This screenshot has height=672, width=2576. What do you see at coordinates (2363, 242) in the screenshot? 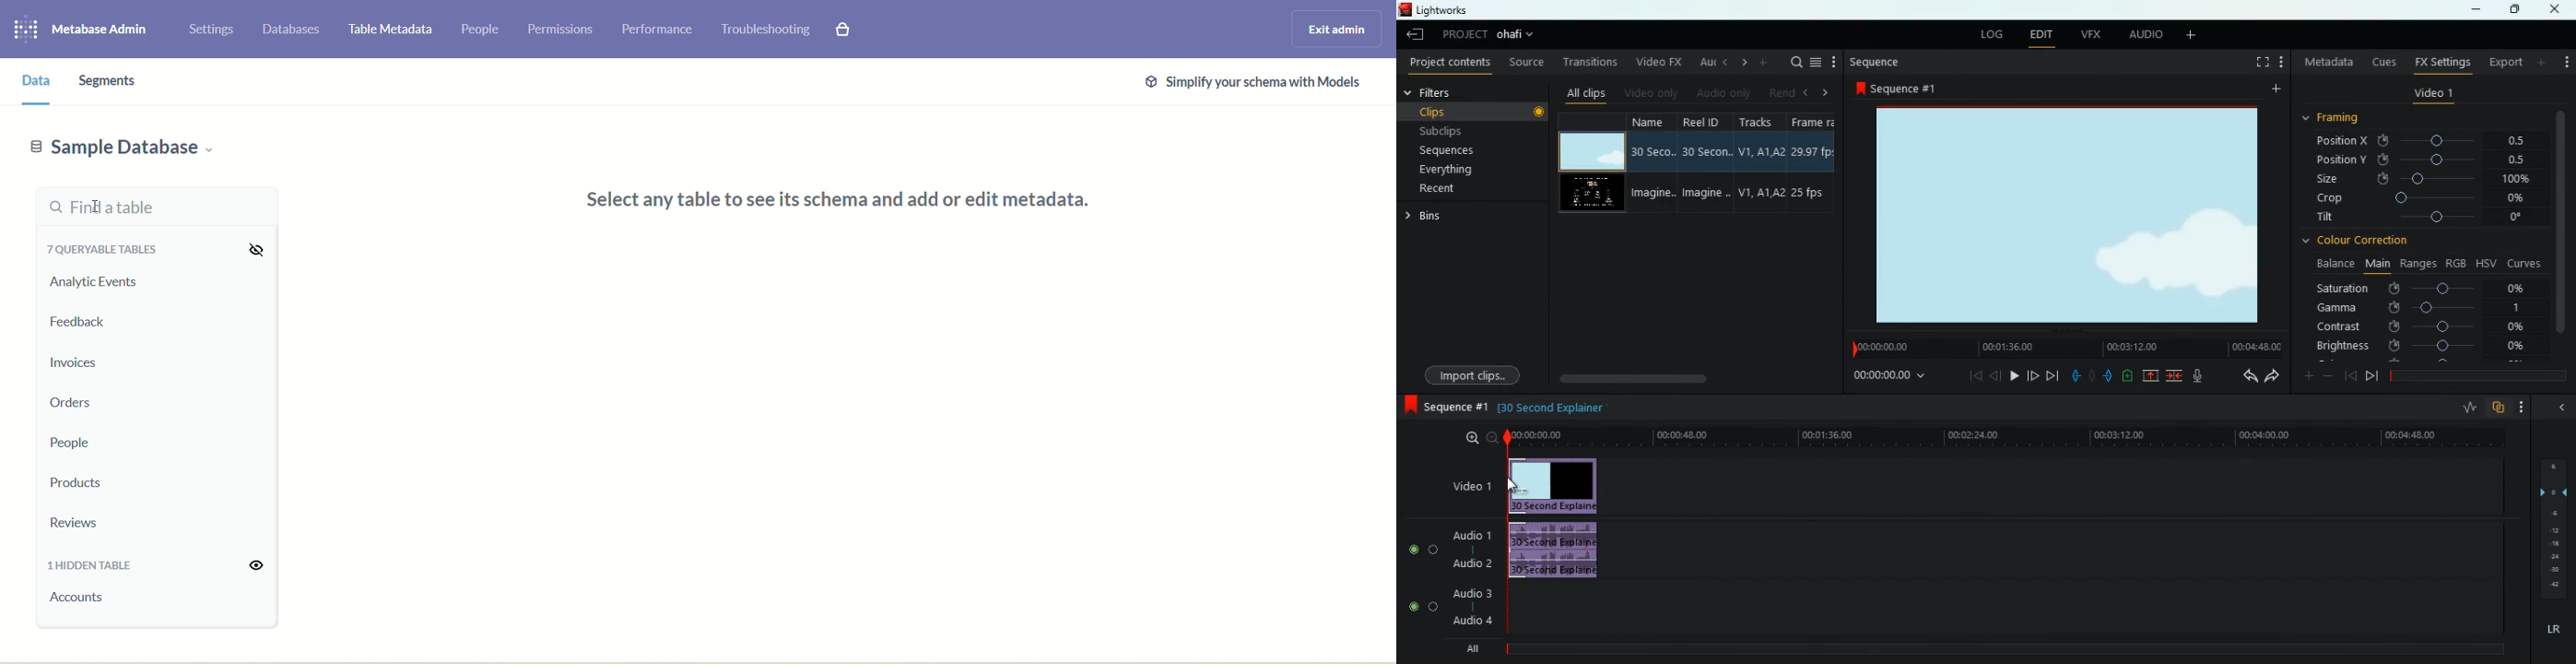
I see `colour correction` at bounding box center [2363, 242].